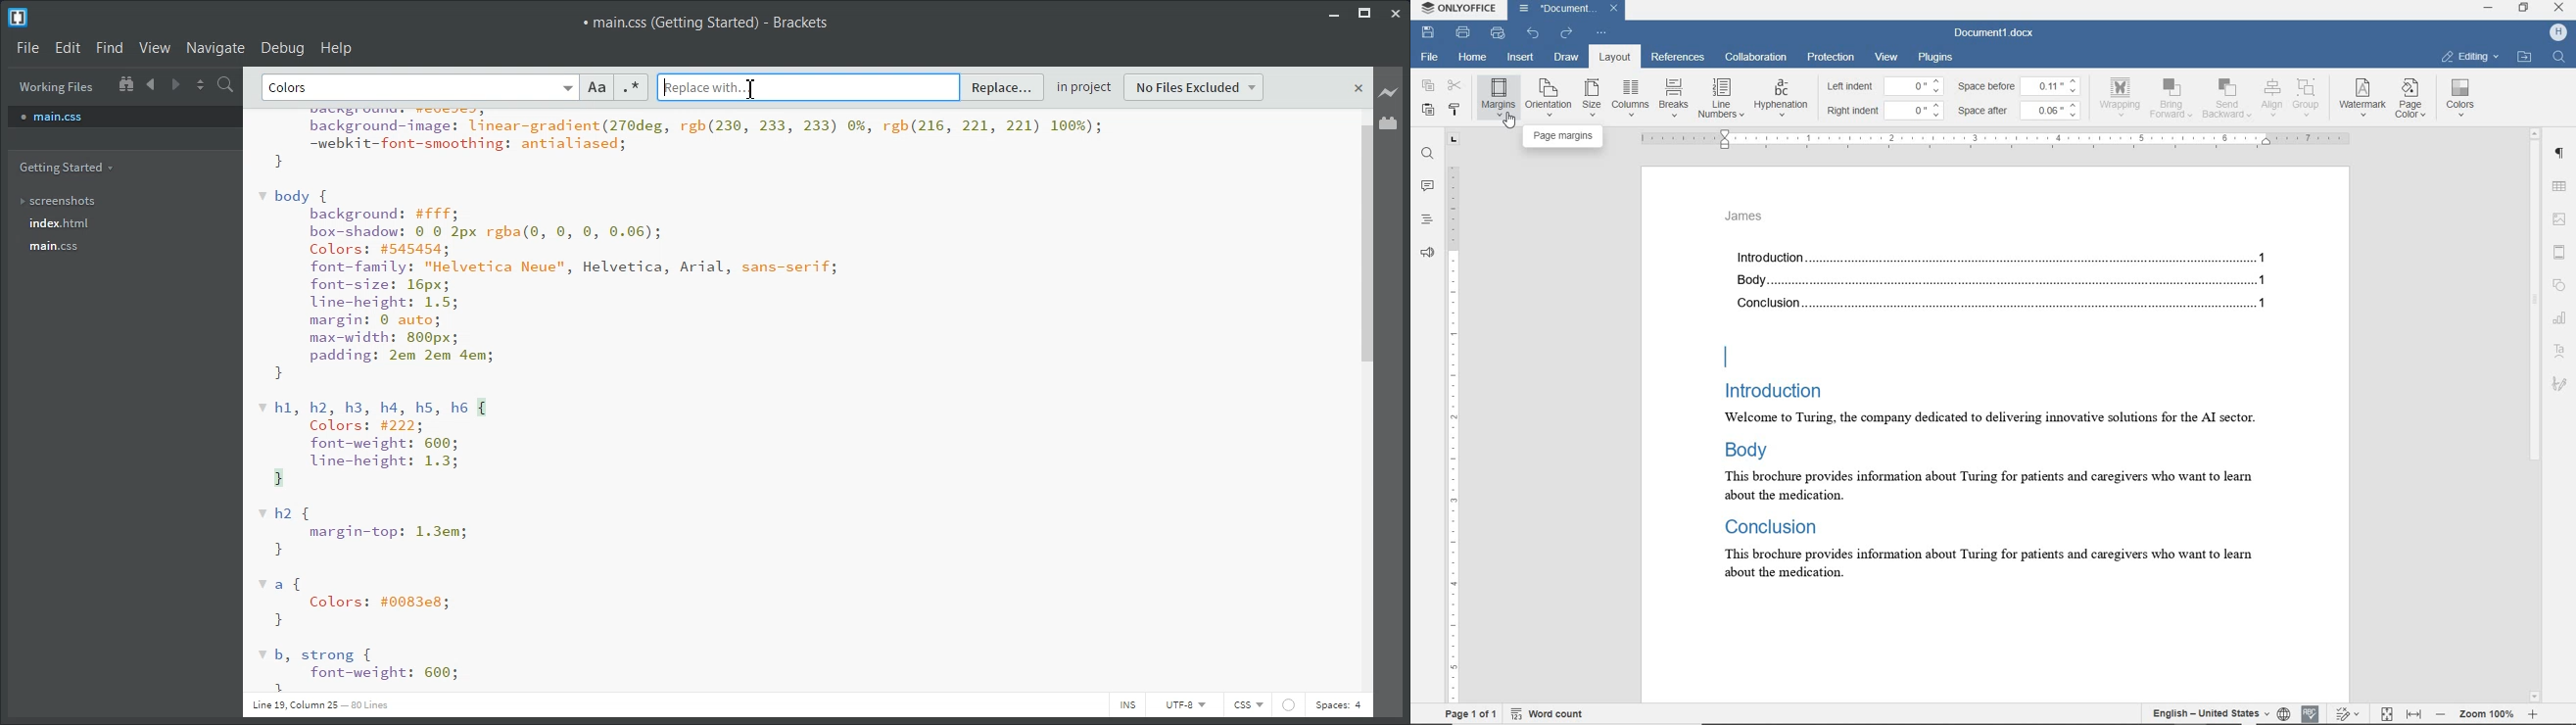 The image size is (2576, 728). What do you see at coordinates (1547, 714) in the screenshot?
I see `word count` at bounding box center [1547, 714].